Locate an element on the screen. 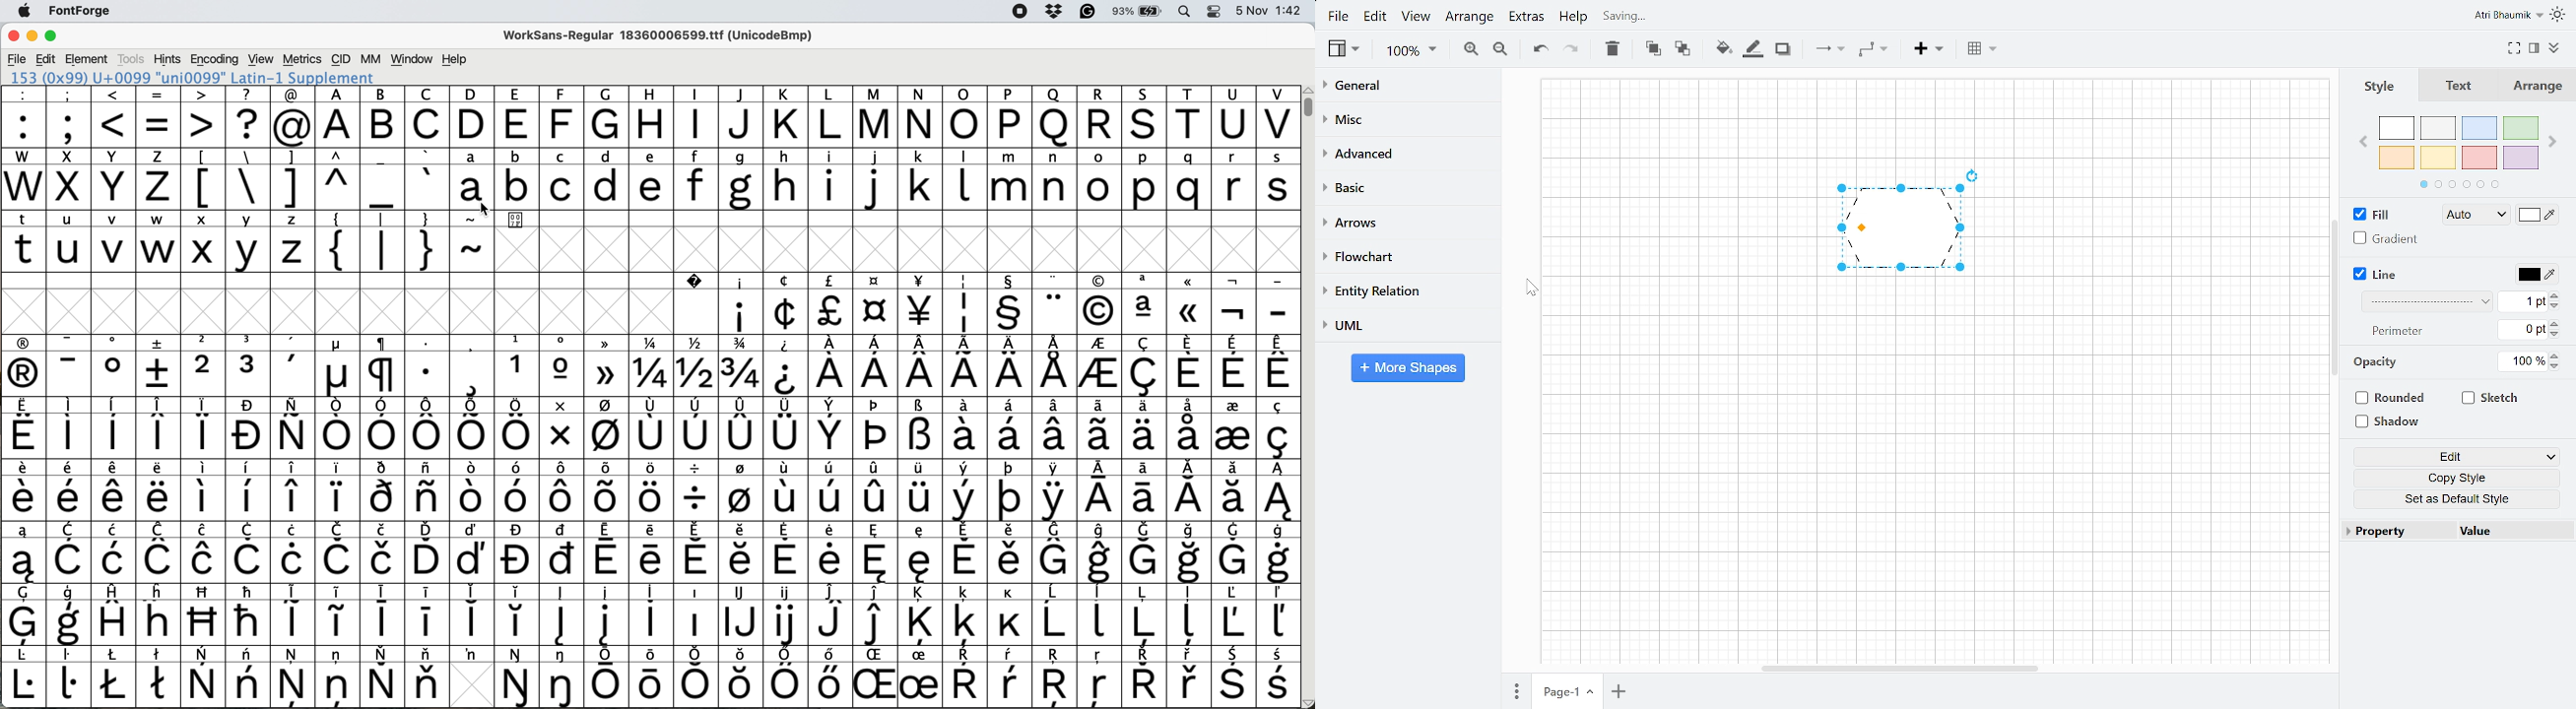 The width and height of the screenshot is (2576, 728). symbol is located at coordinates (877, 427).